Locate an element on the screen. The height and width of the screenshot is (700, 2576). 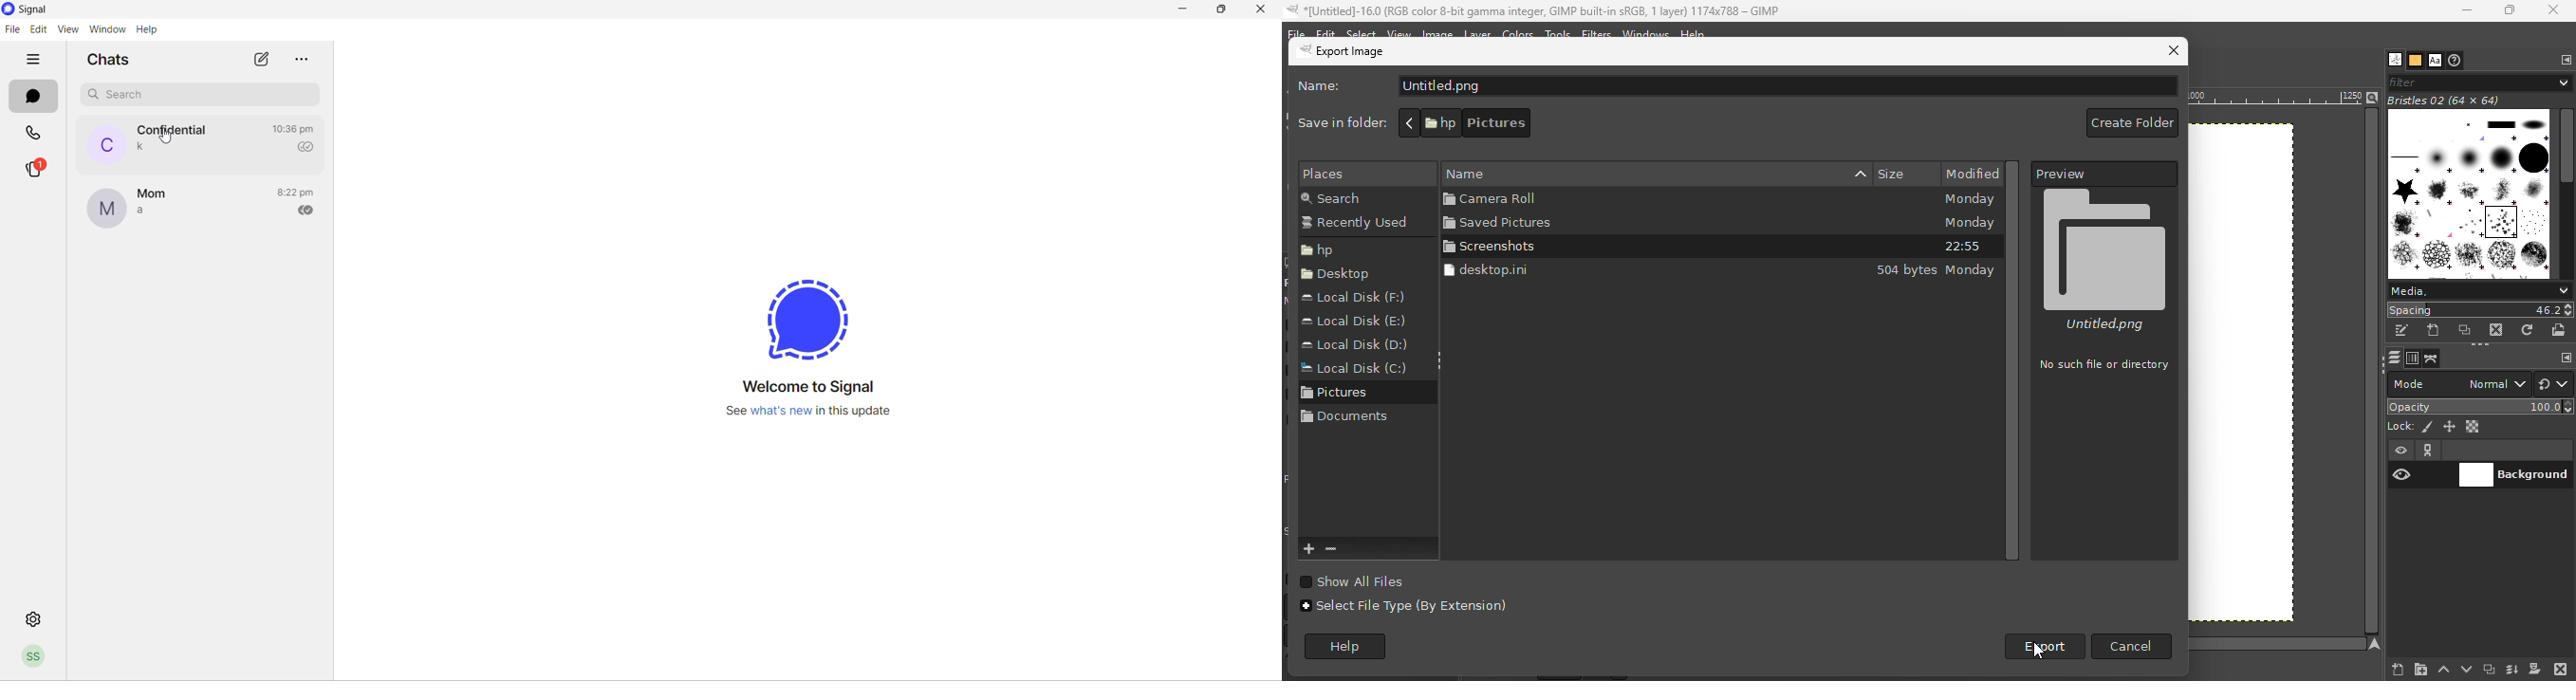
read recipient is located at coordinates (307, 209).